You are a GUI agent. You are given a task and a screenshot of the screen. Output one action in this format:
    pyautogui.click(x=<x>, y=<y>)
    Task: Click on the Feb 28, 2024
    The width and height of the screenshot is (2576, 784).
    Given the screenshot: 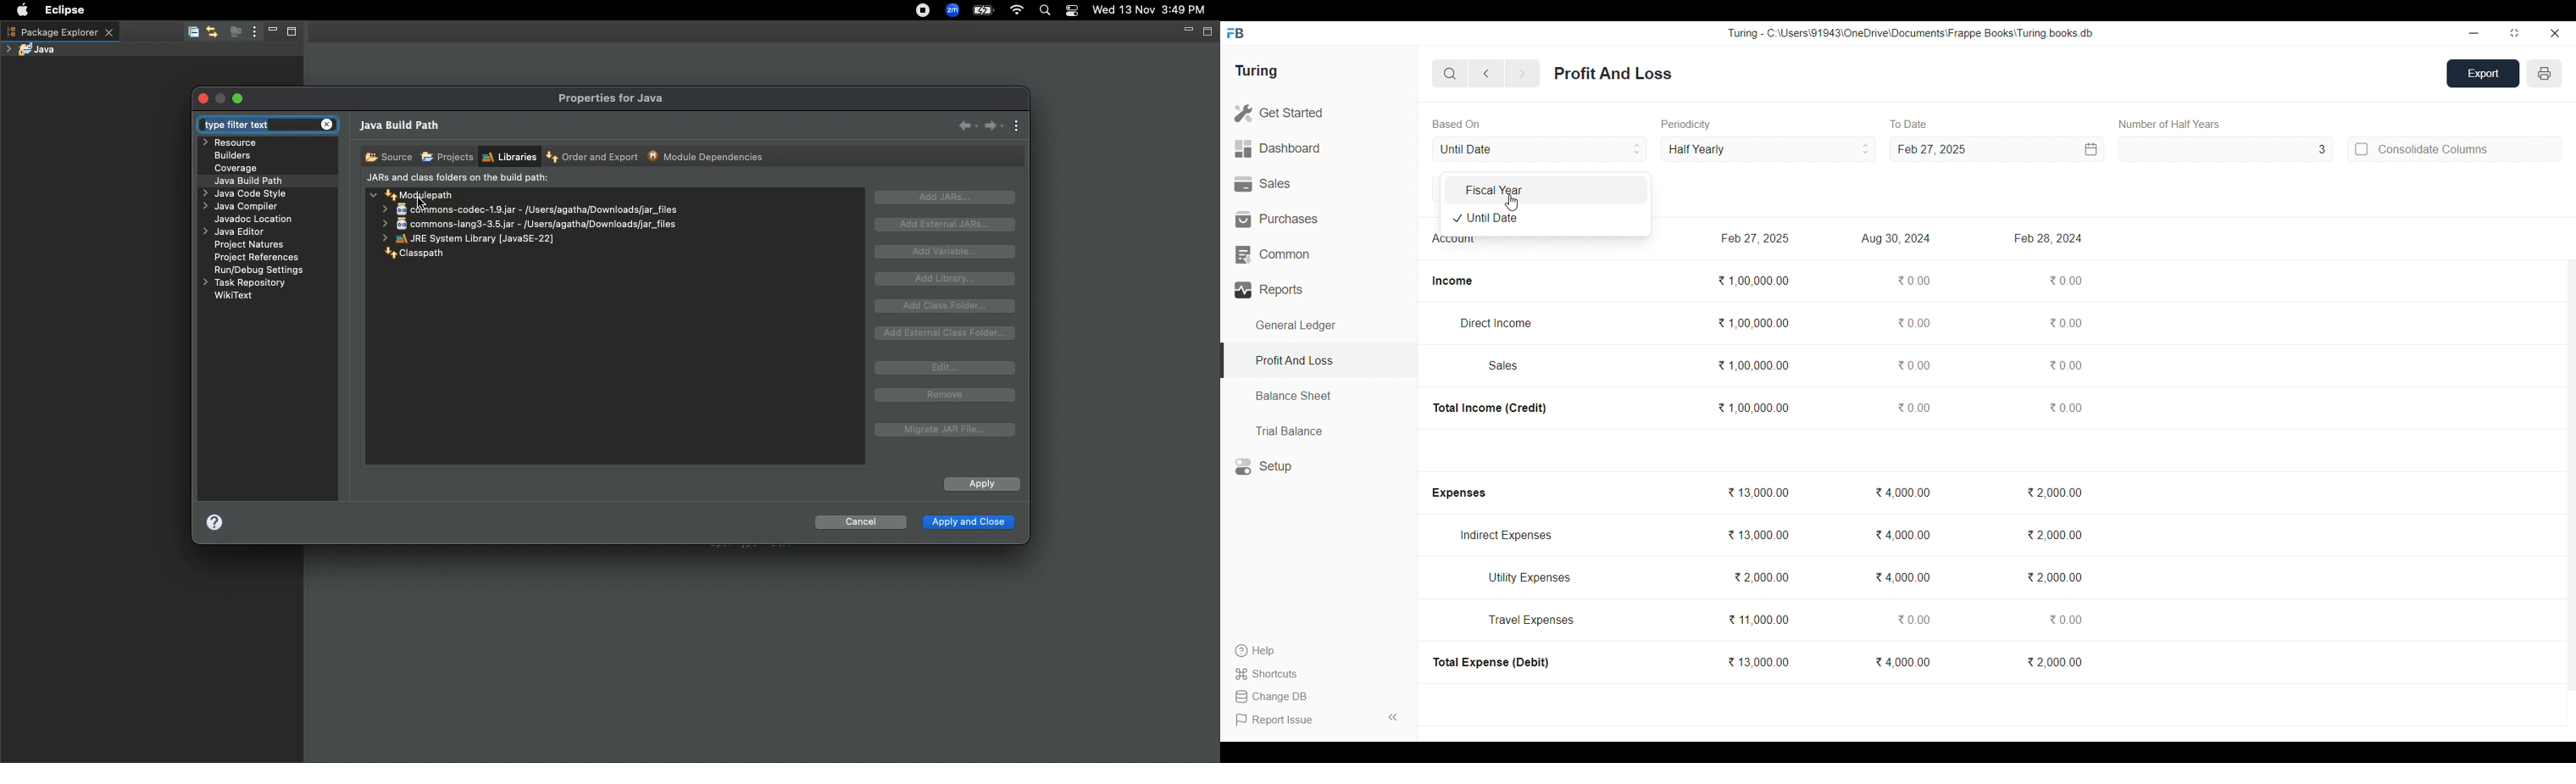 What is the action you would take?
    pyautogui.click(x=2047, y=238)
    